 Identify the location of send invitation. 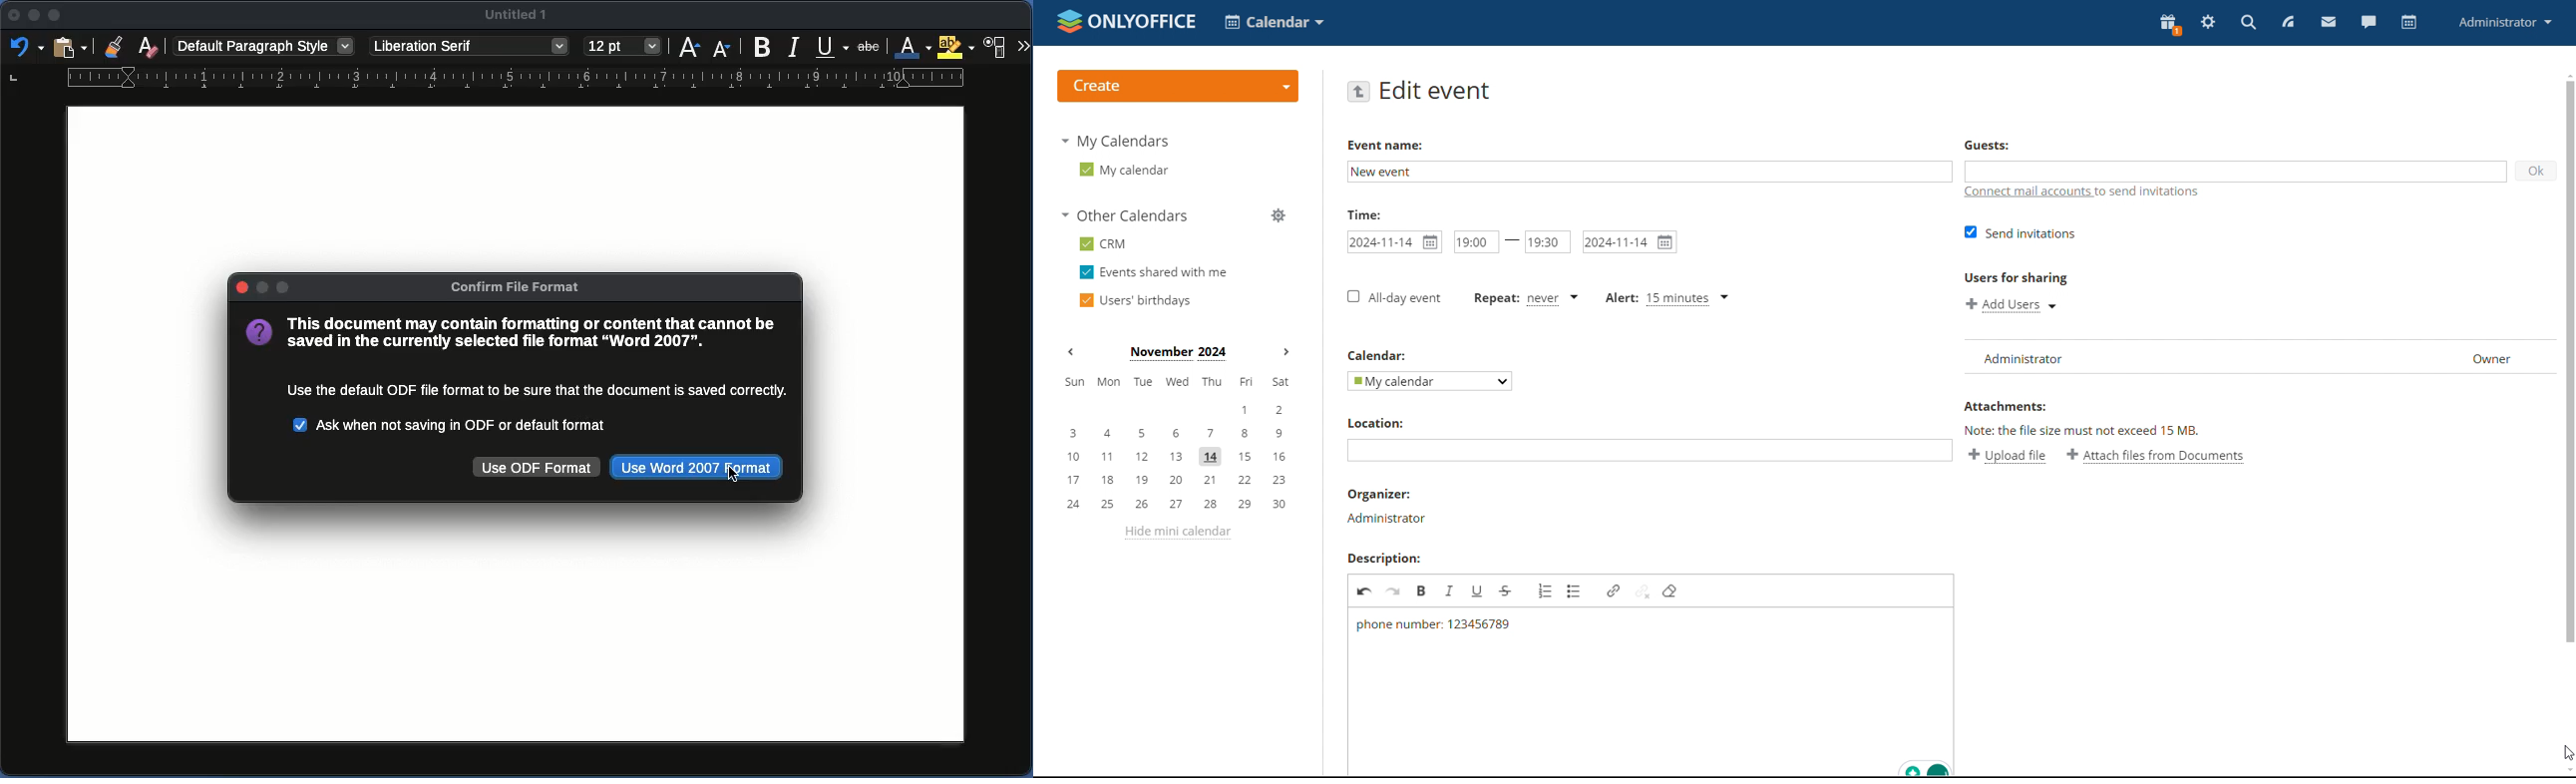
(2019, 232).